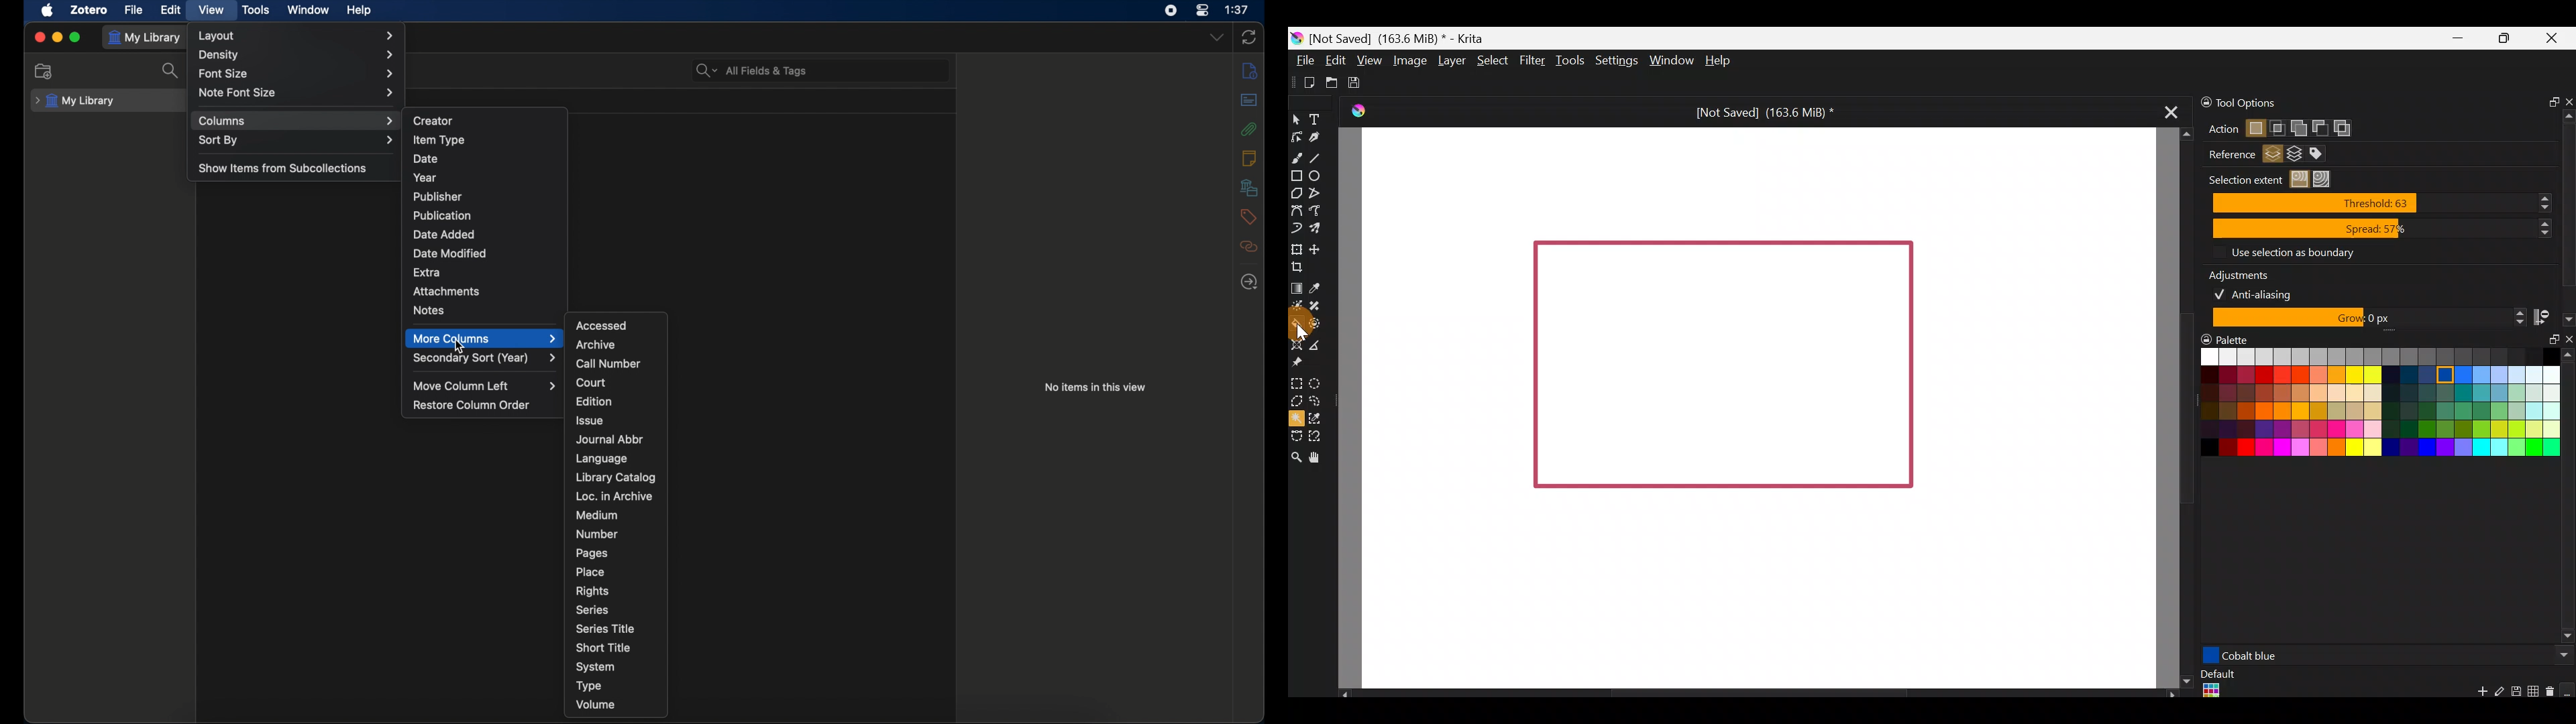  What do you see at coordinates (2325, 179) in the screenshot?
I see `Select all regions until a specific boundary colour` at bounding box center [2325, 179].